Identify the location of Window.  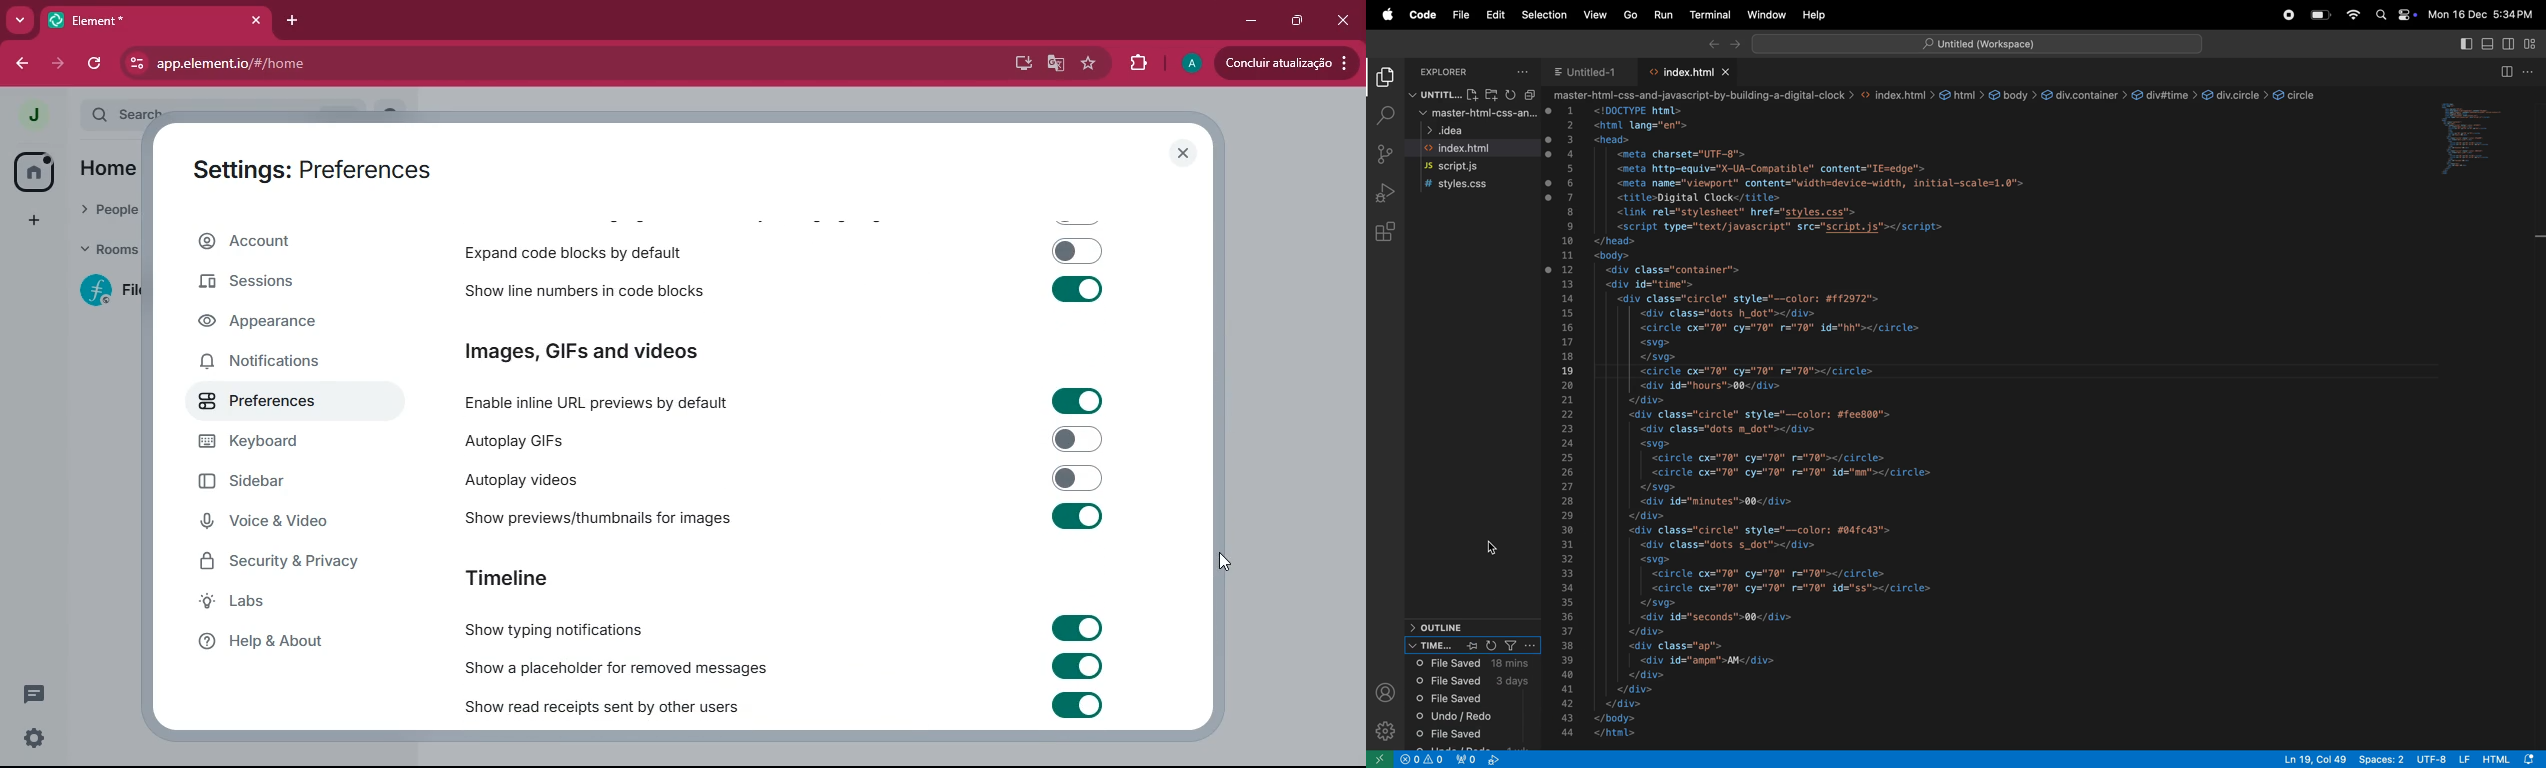
(1768, 14).